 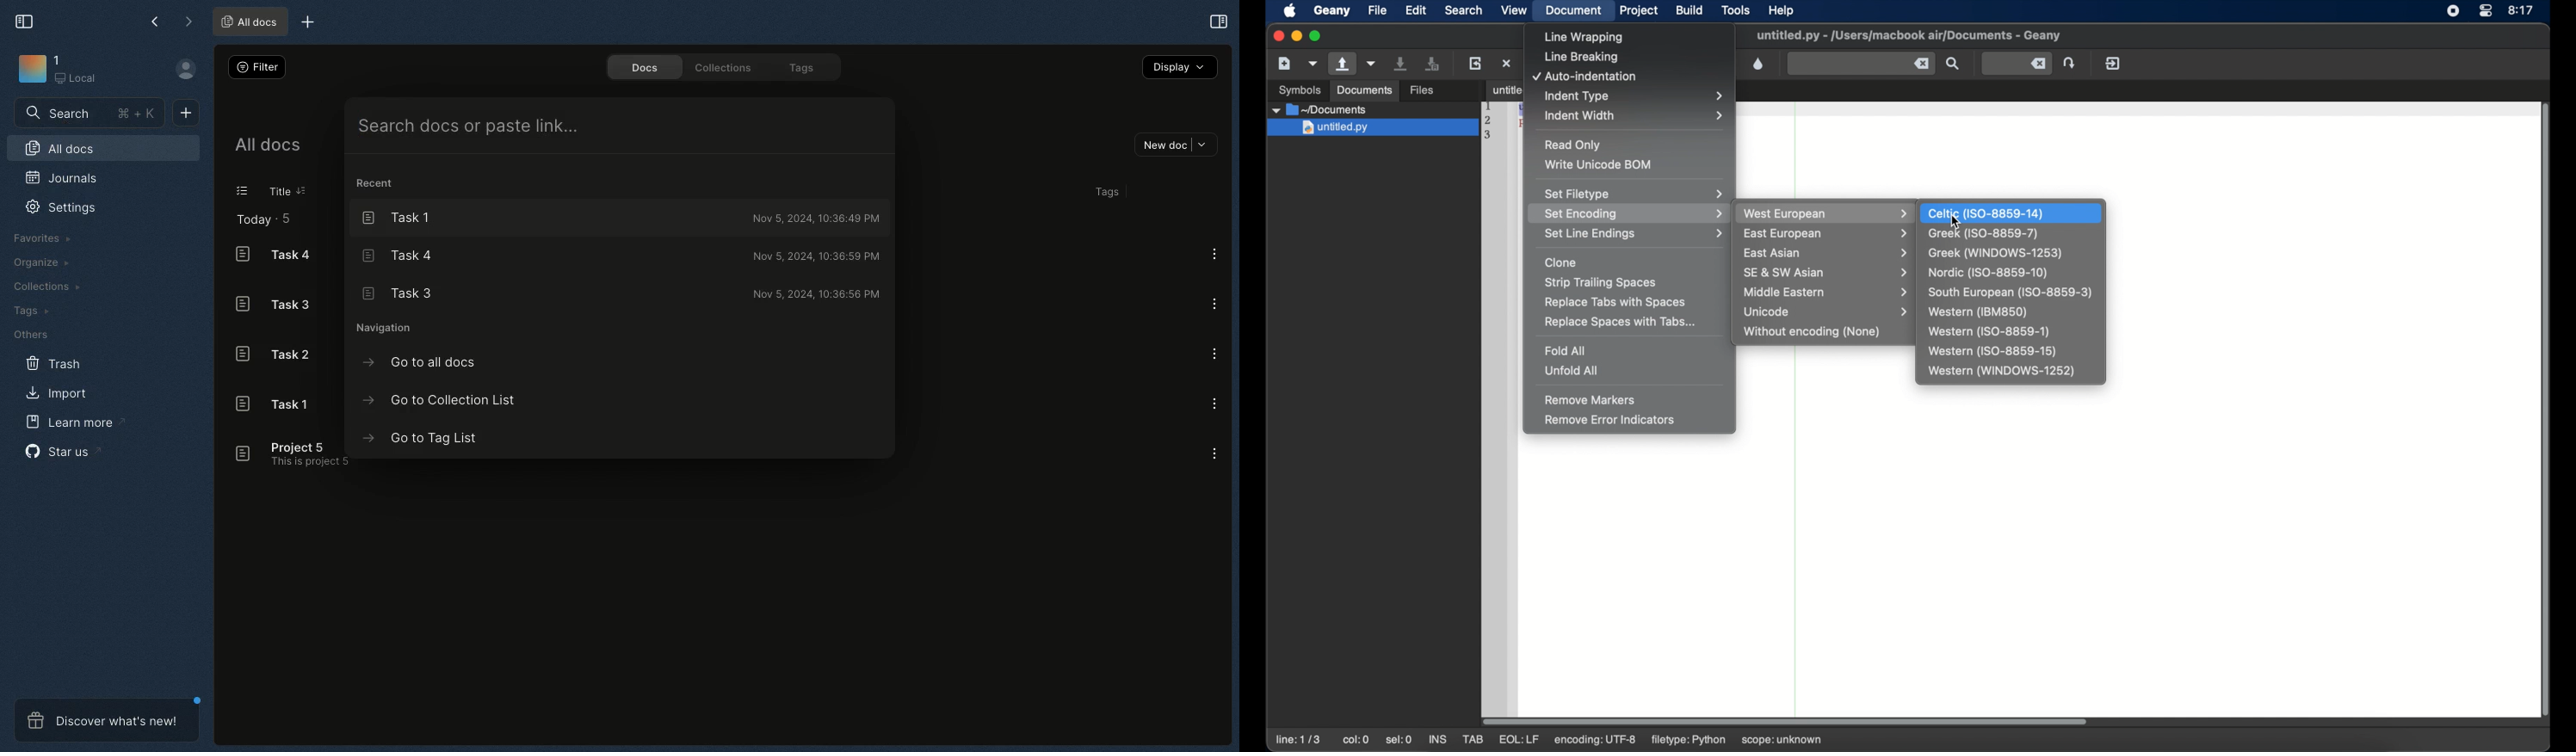 I want to click on Collections, so click(x=726, y=65).